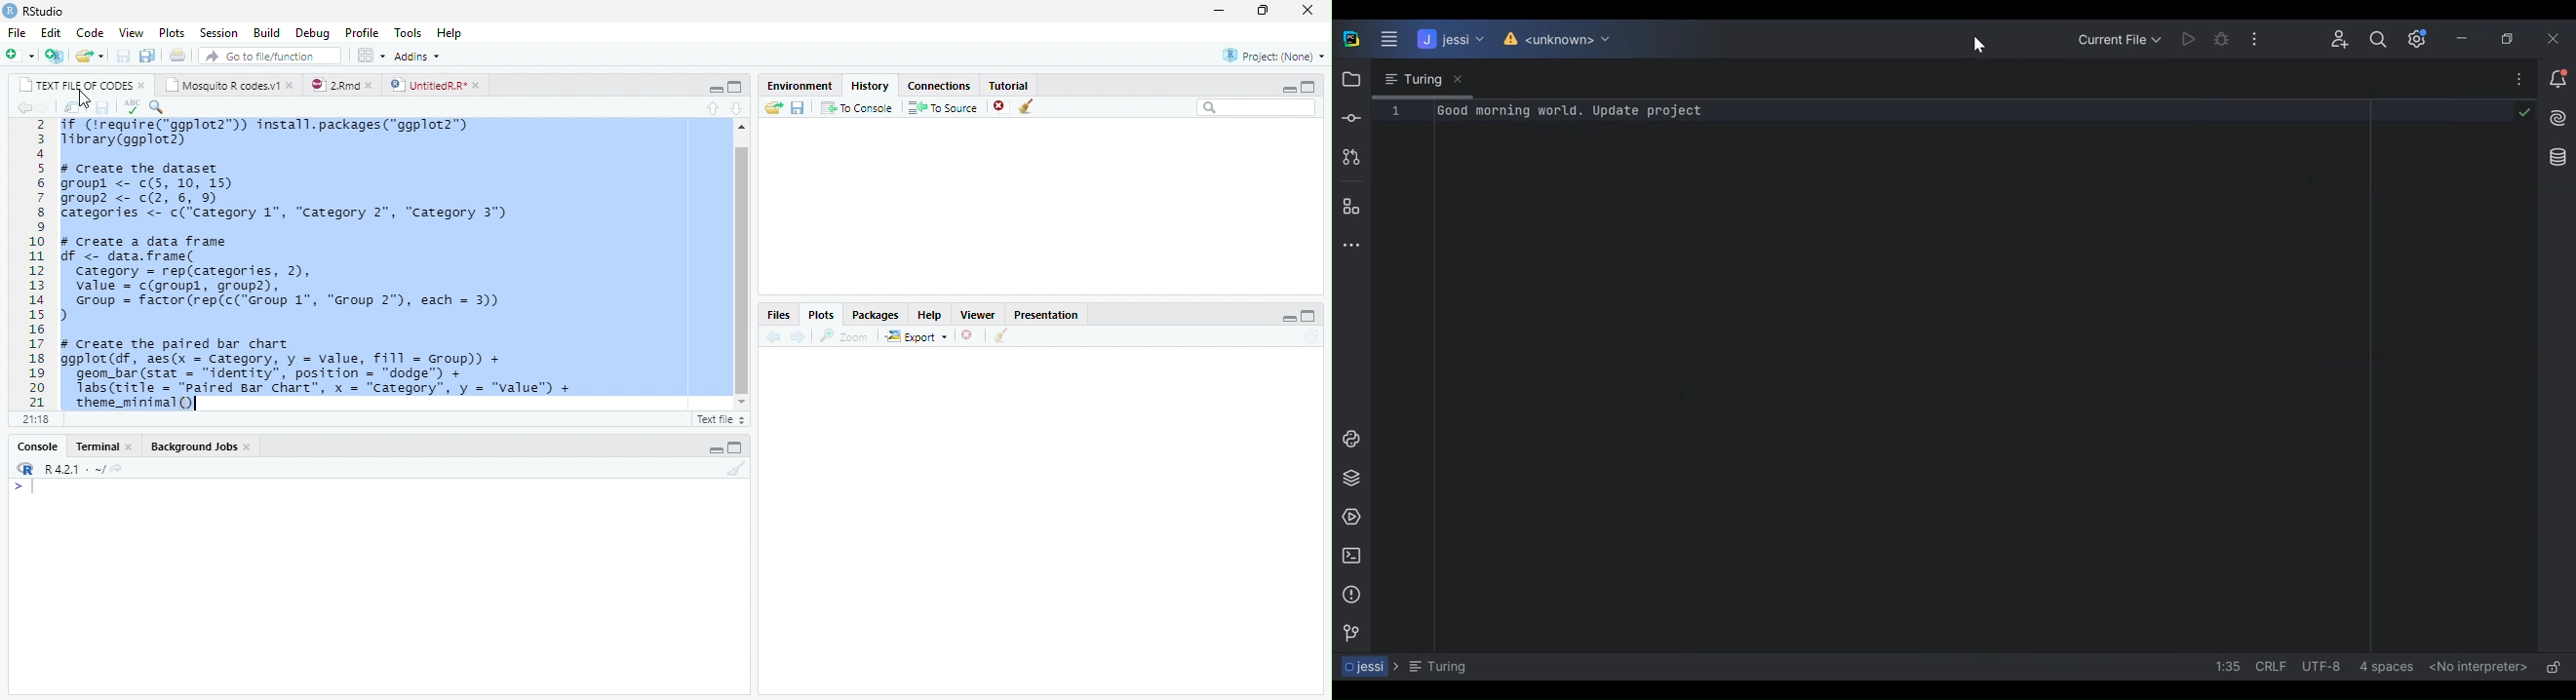 Image resolution: width=2576 pixels, height=700 pixels. Describe the element at coordinates (742, 270) in the screenshot. I see `scroll bar` at that location.